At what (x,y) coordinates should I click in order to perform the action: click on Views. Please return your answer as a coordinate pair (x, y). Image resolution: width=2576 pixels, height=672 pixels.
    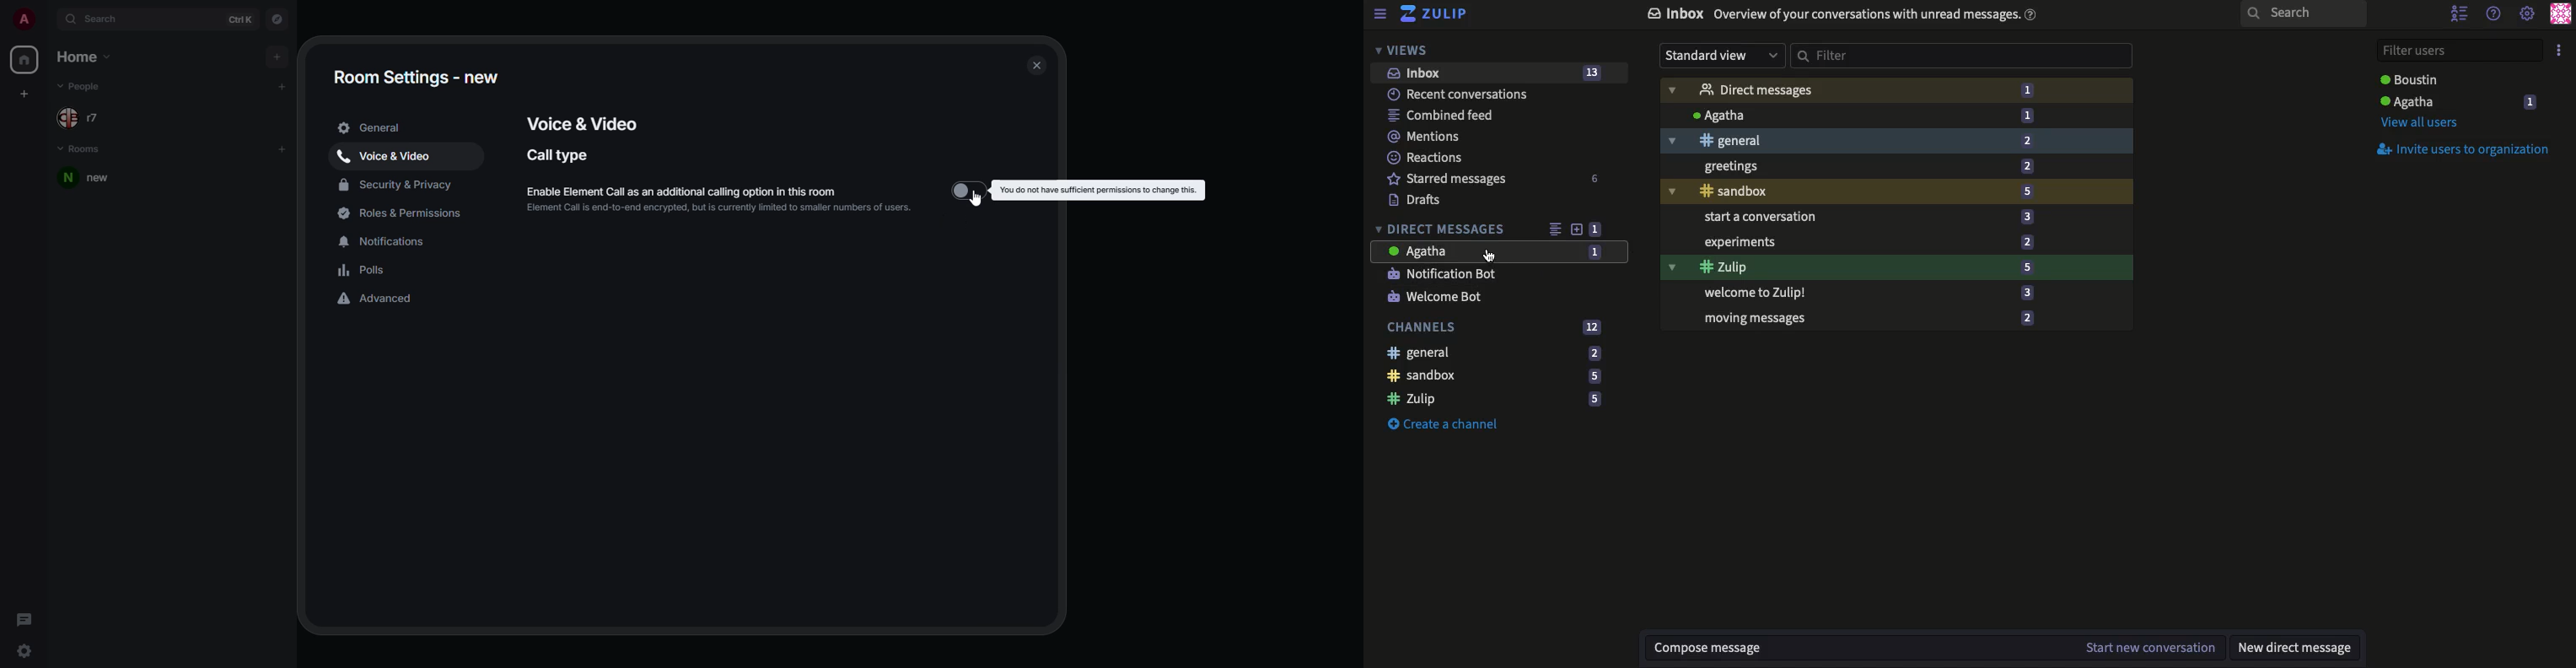
    Looking at the image, I should click on (1406, 51).